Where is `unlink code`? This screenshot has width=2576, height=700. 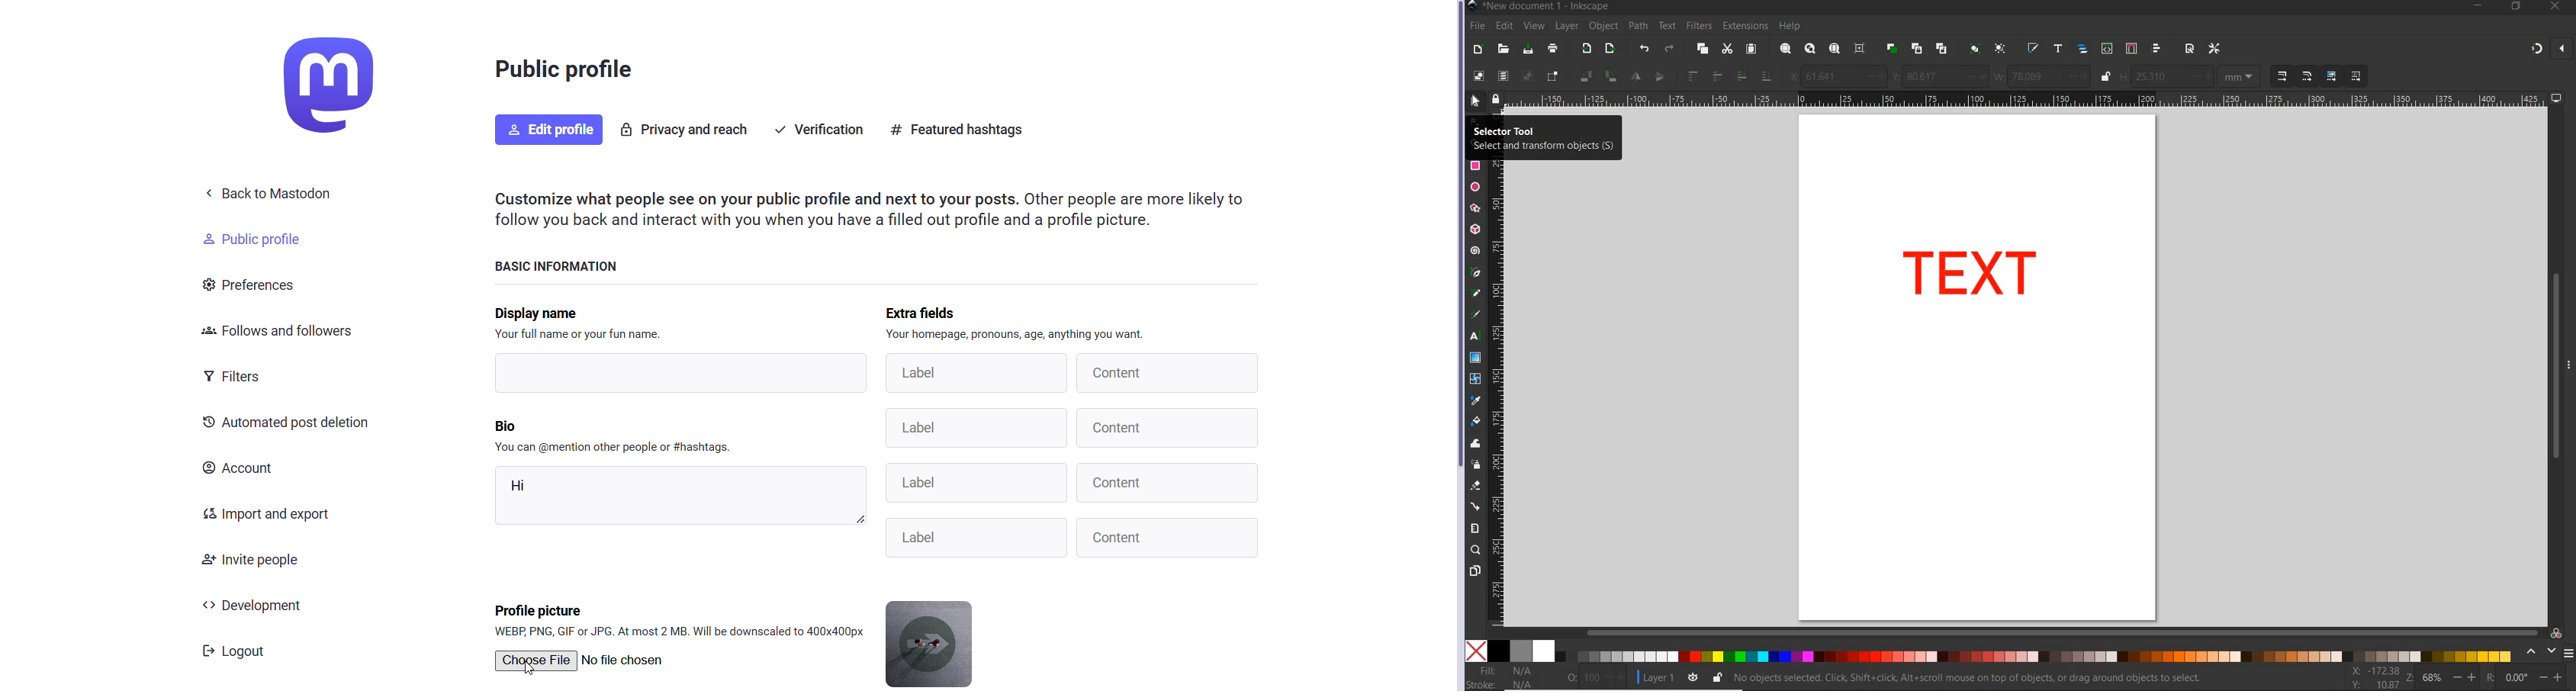 unlink code is located at coordinates (1939, 48).